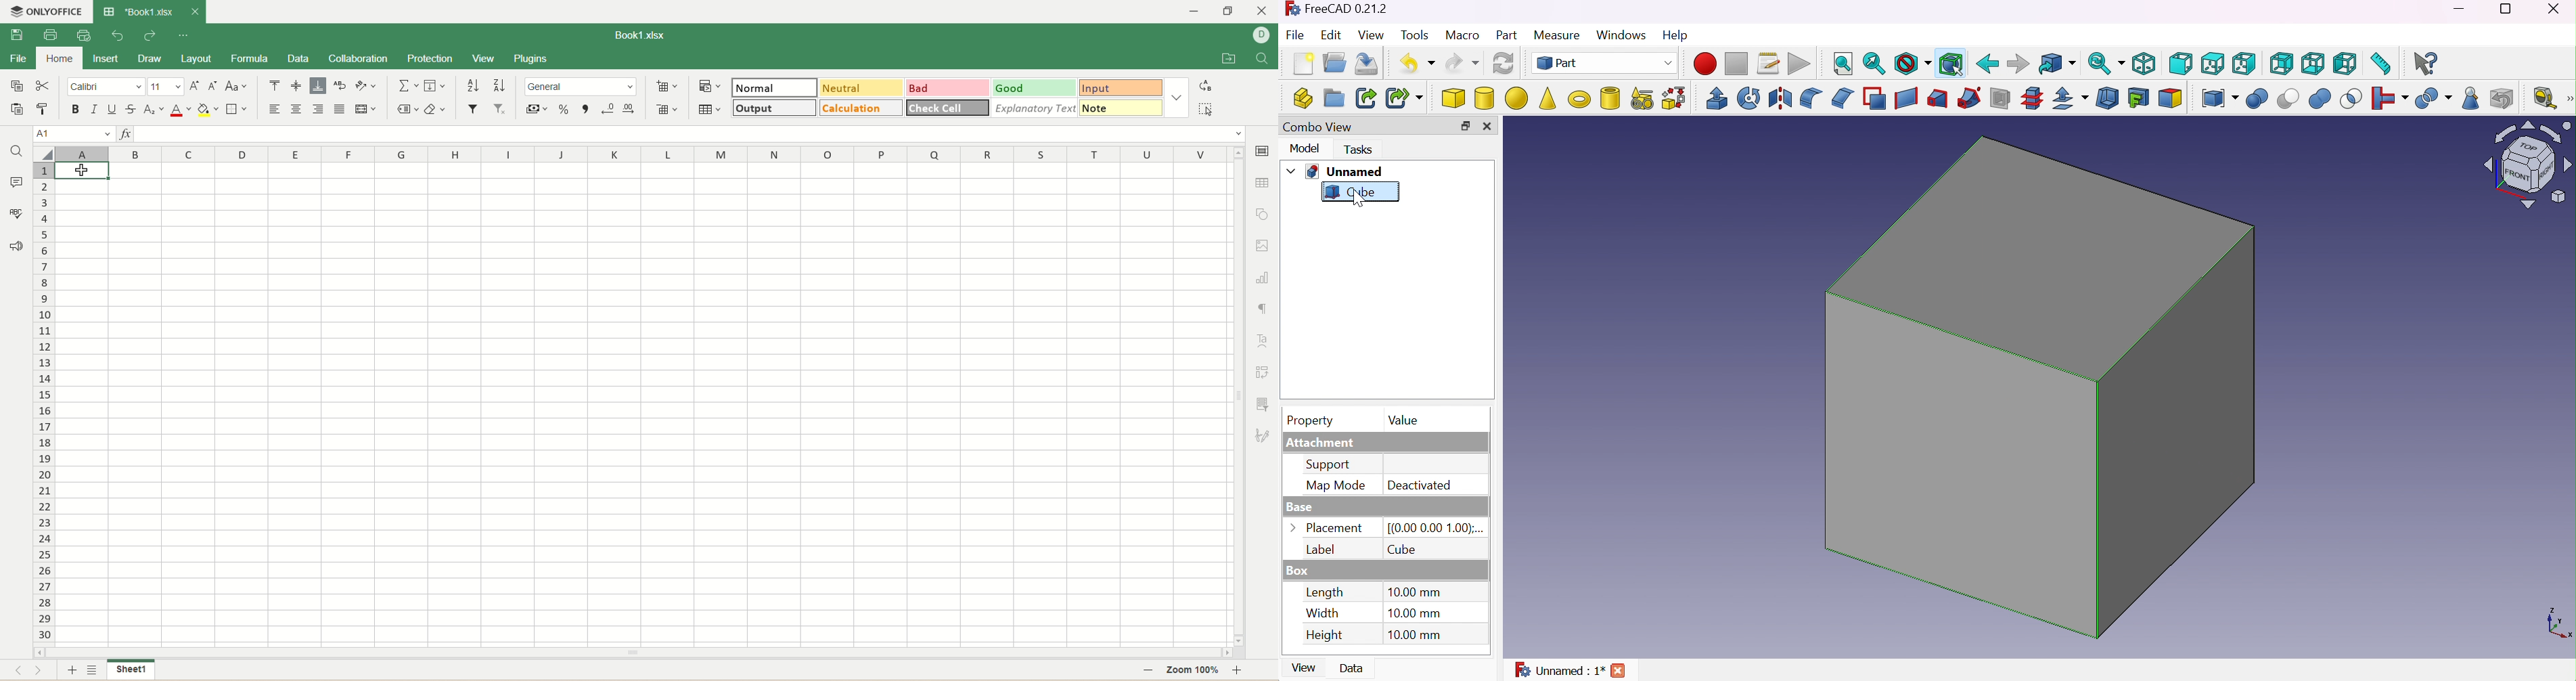 This screenshot has height=700, width=2576. I want to click on Offset:, so click(2071, 100).